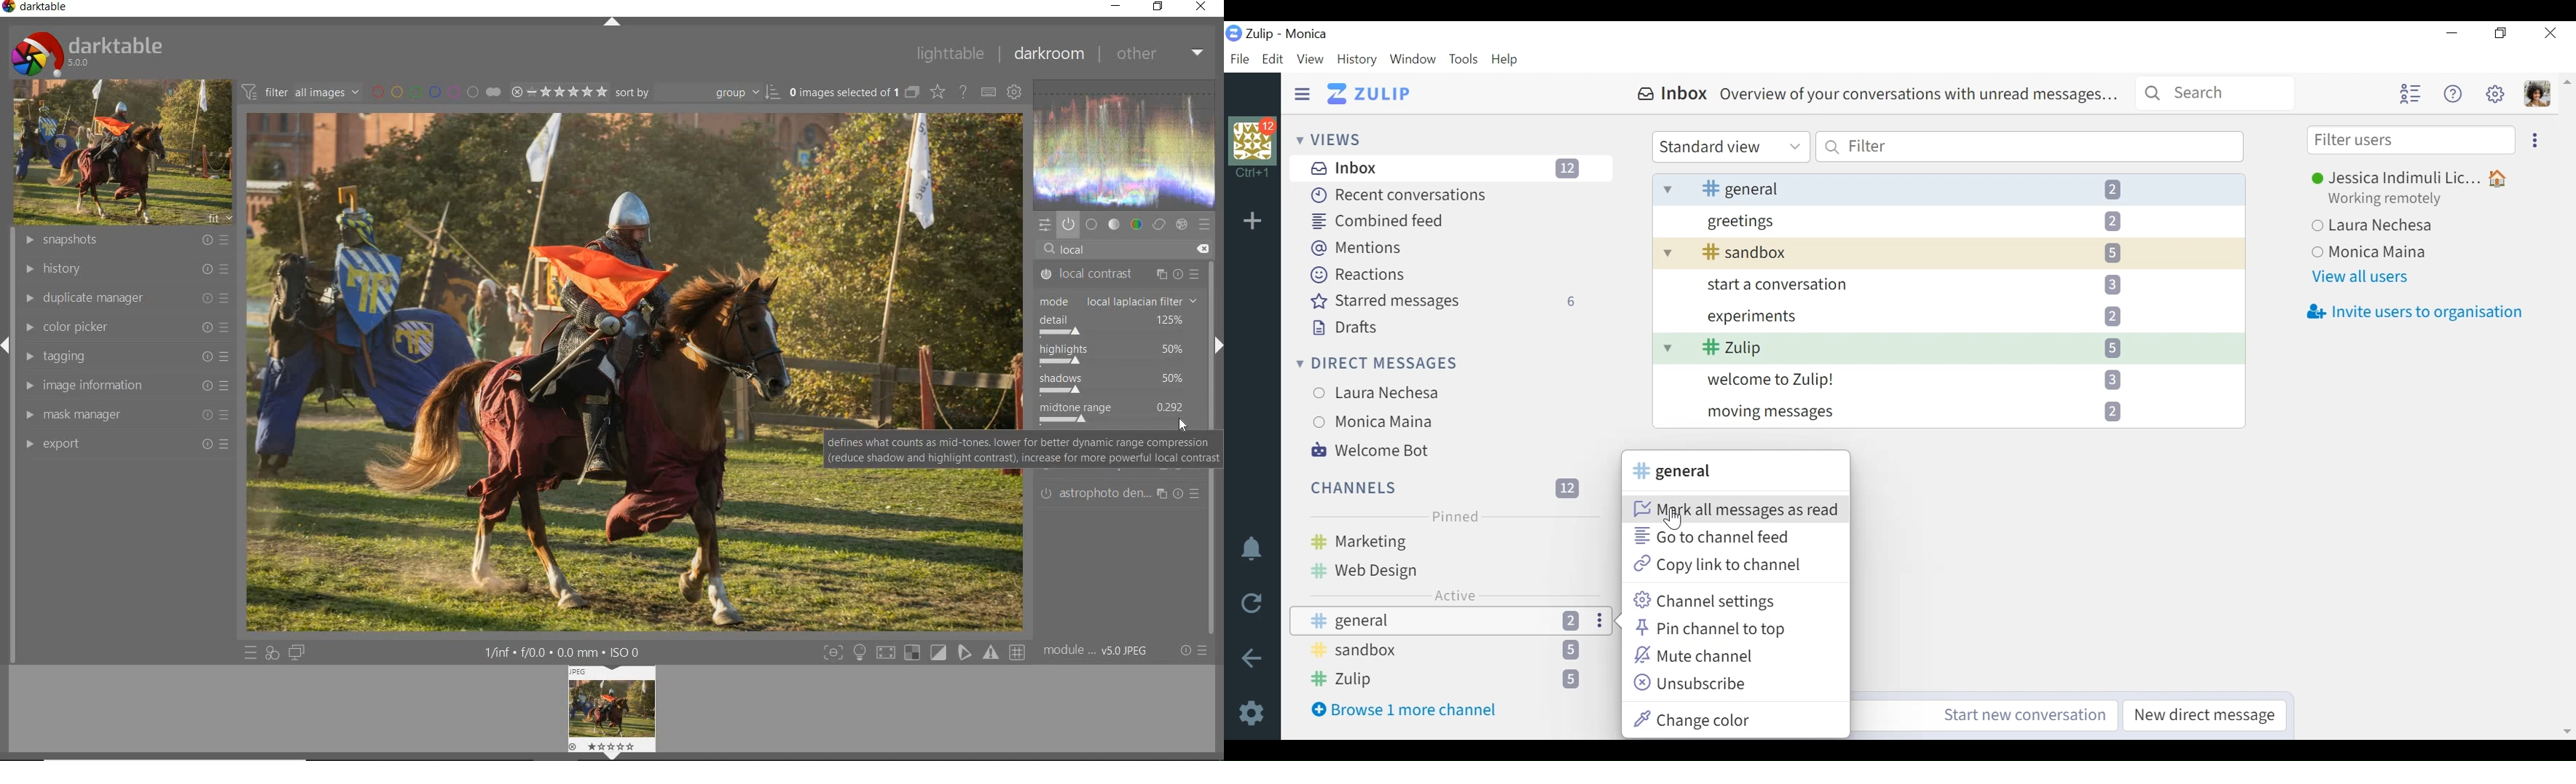  Describe the element at coordinates (570, 652) in the screenshot. I see `display information` at that location.